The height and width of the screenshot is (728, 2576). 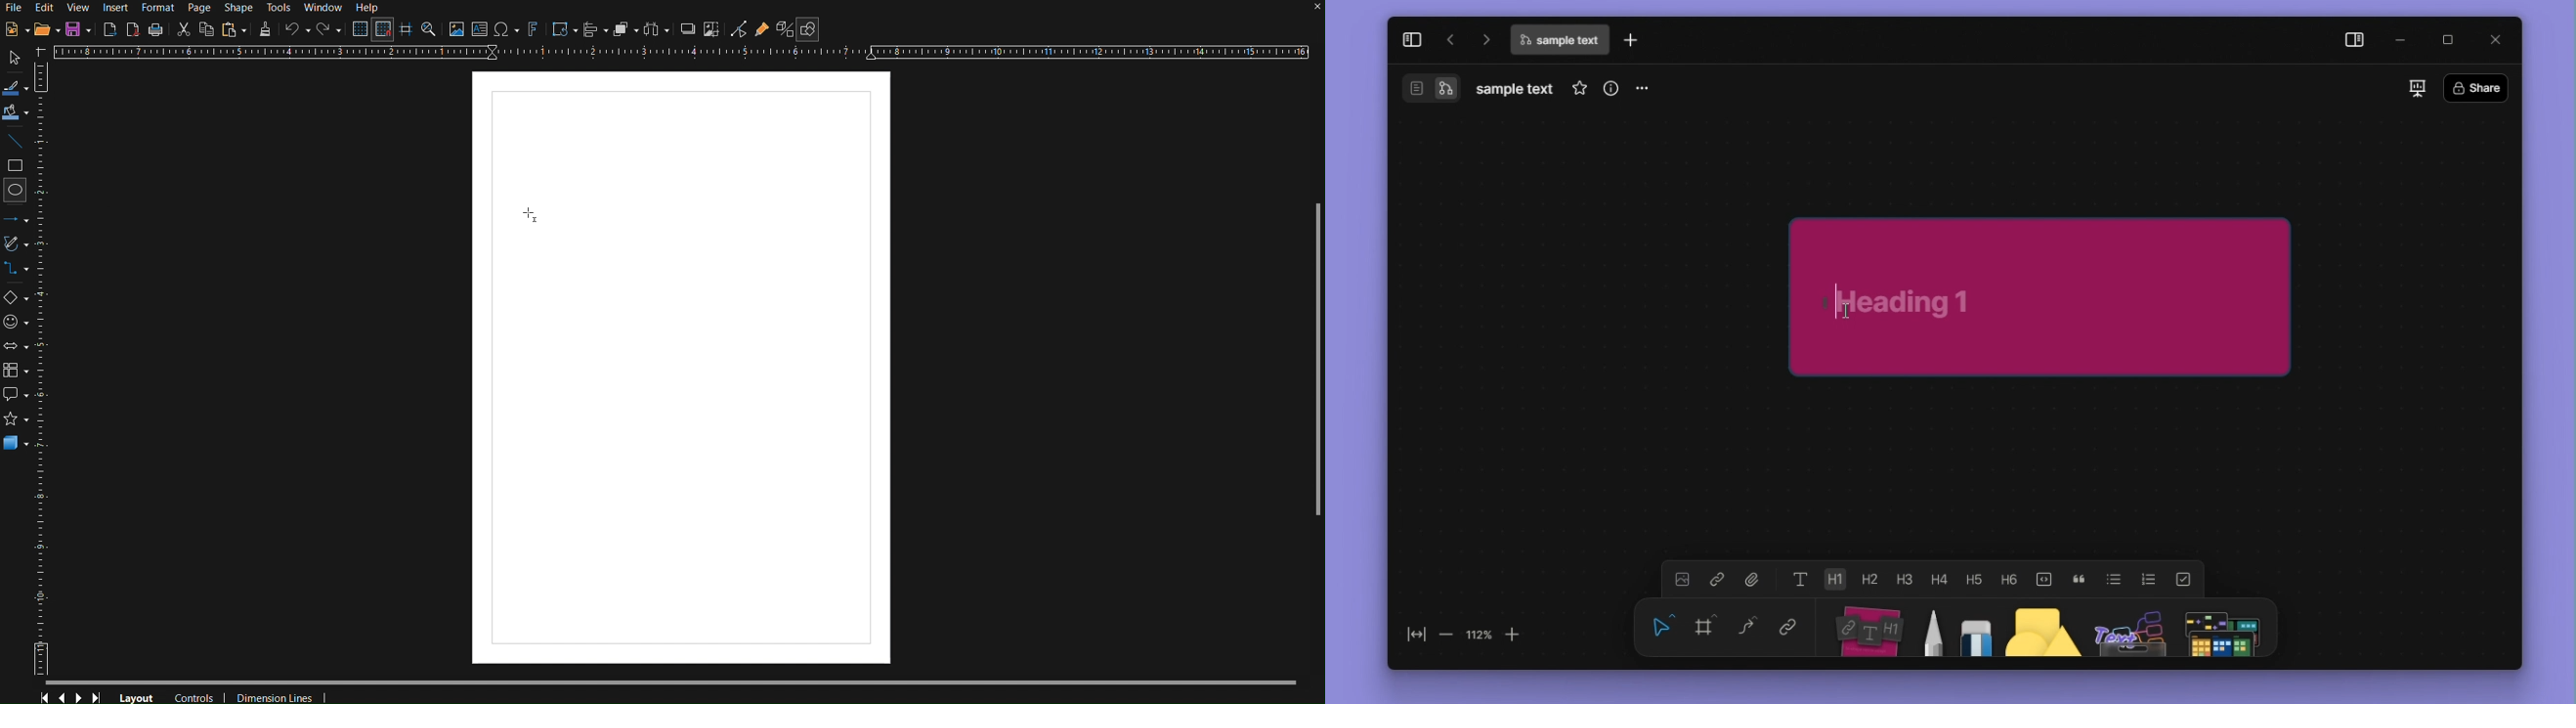 I want to click on Layout, so click(x=137, y=696).